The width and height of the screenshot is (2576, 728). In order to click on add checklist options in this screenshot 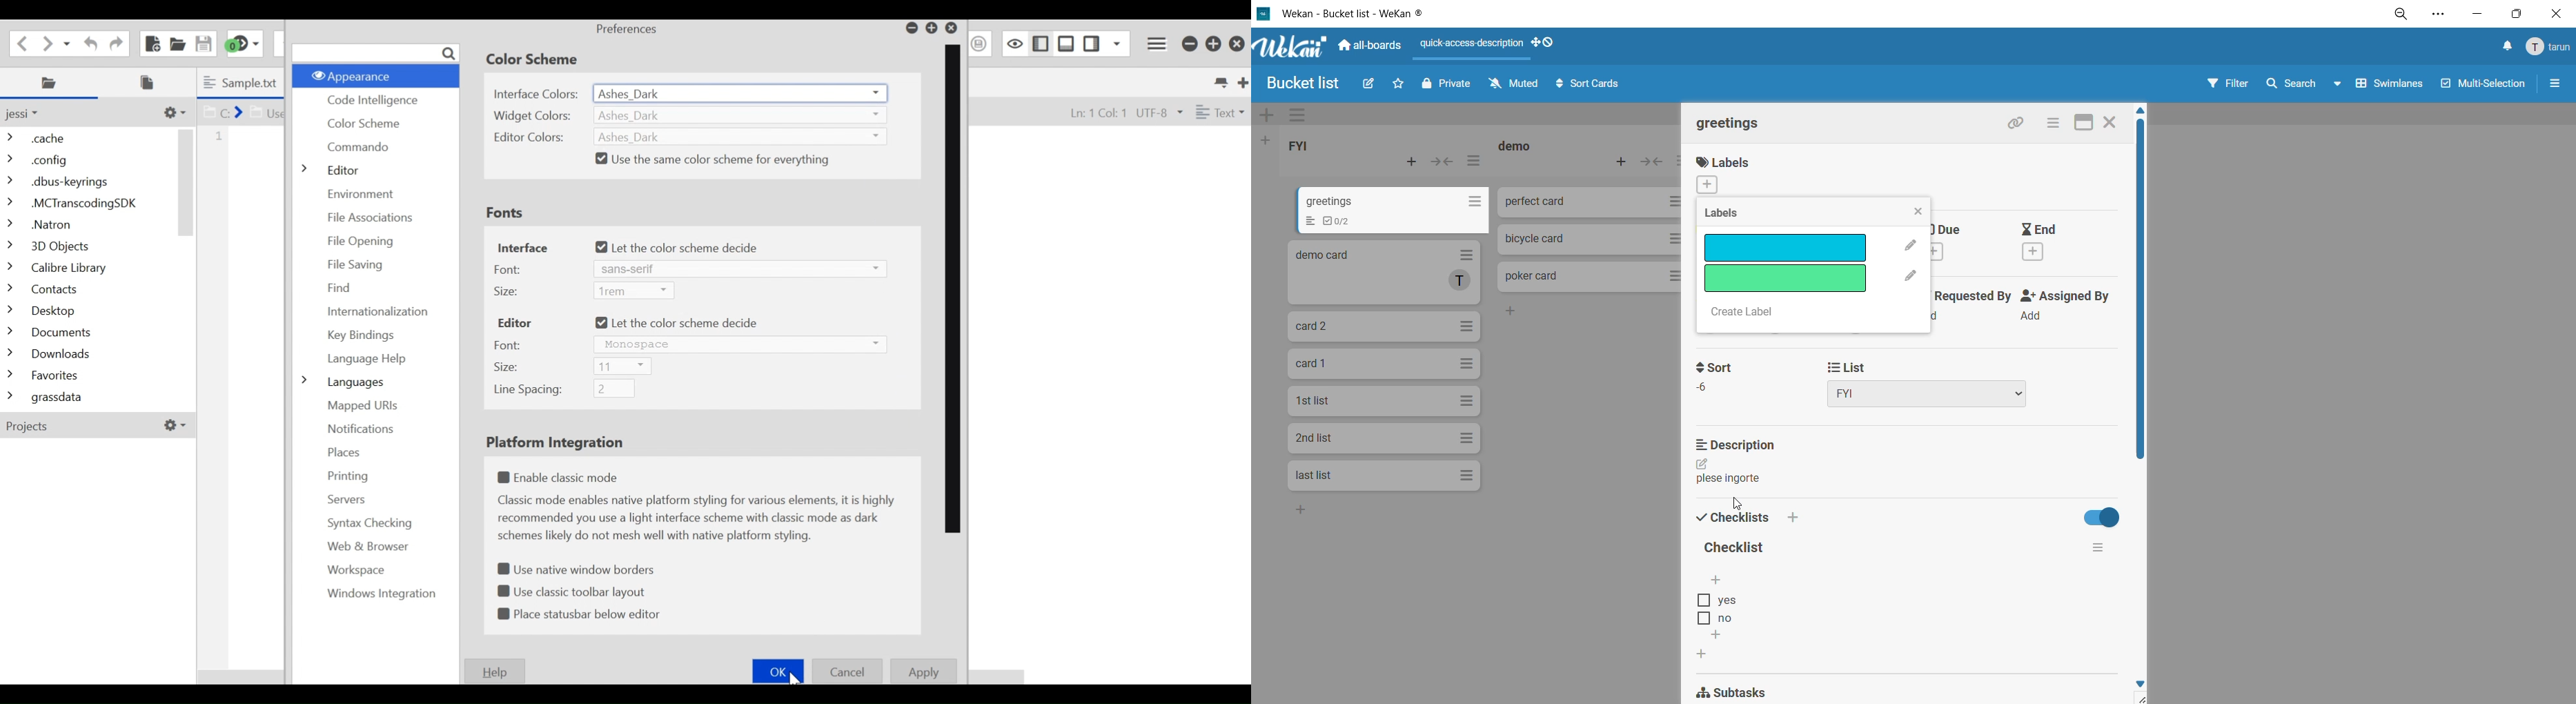, I will do `click(1715, 583)`.